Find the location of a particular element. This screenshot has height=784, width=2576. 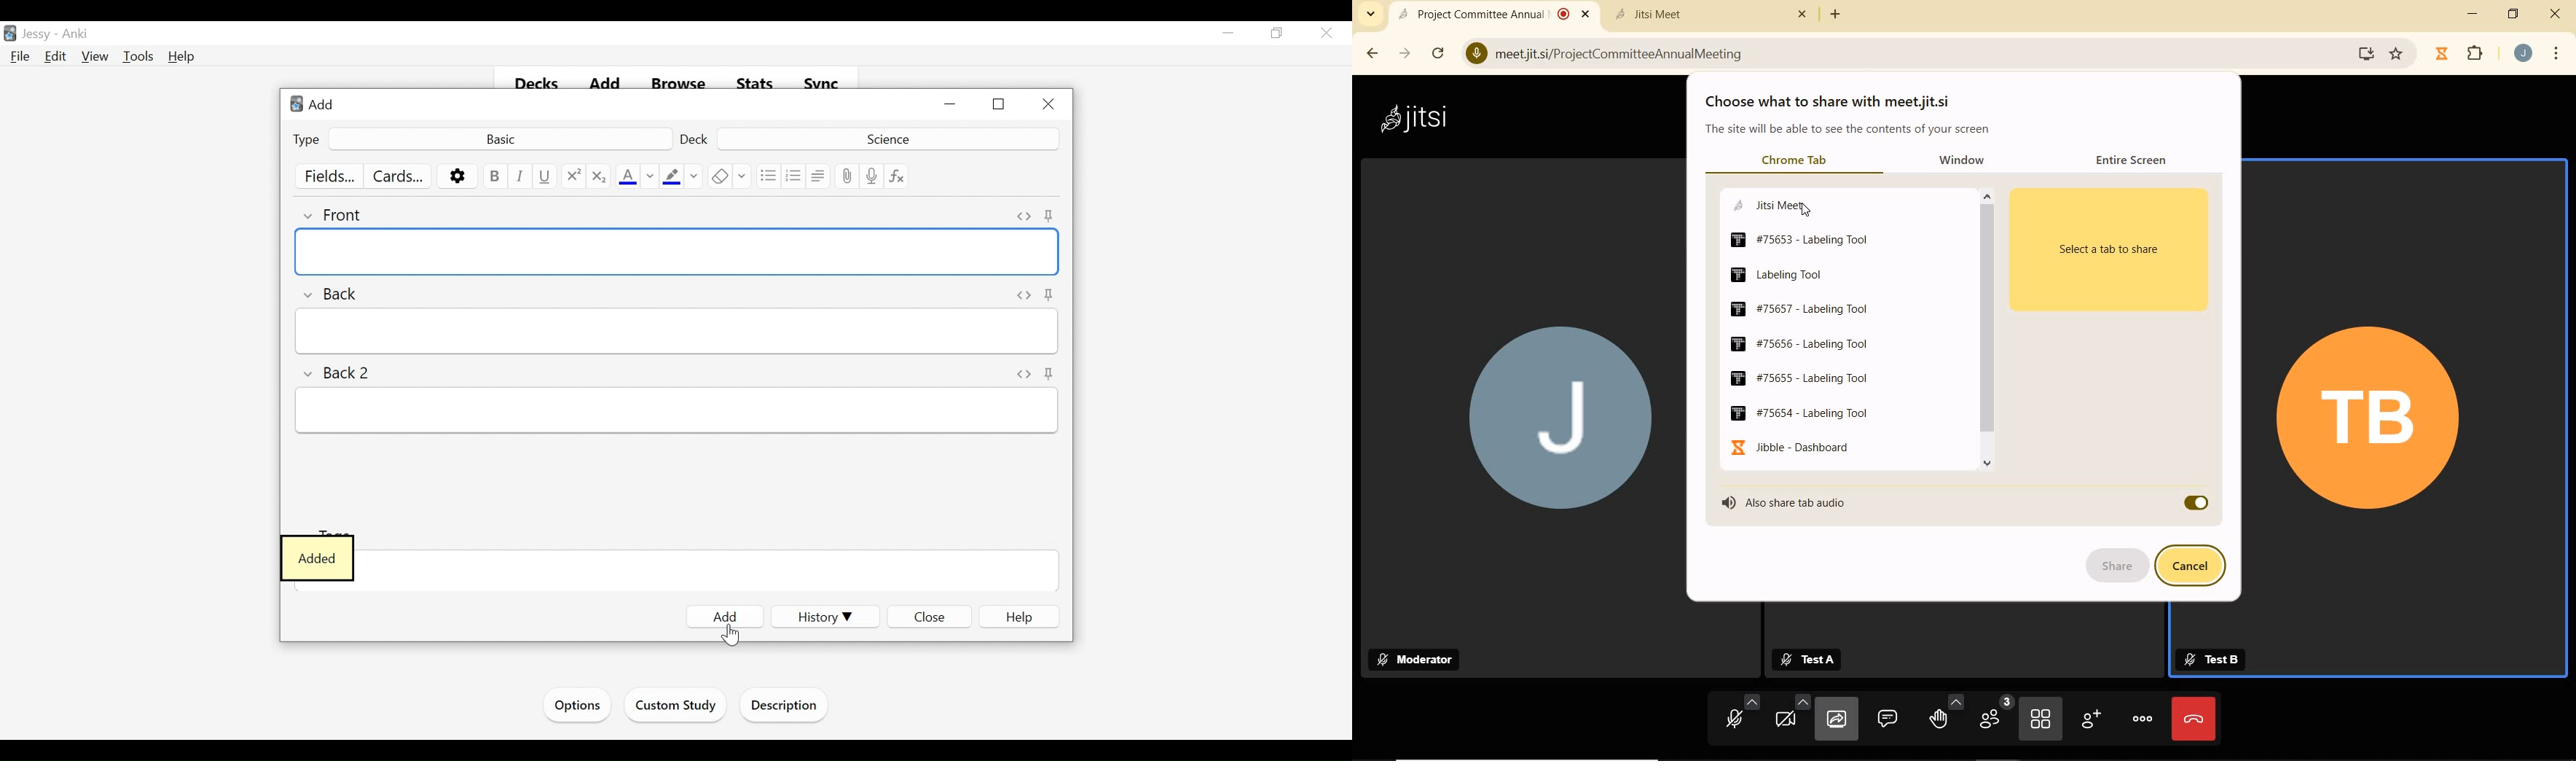

MORE ACTIONS is located at coordinates (2143, 717).